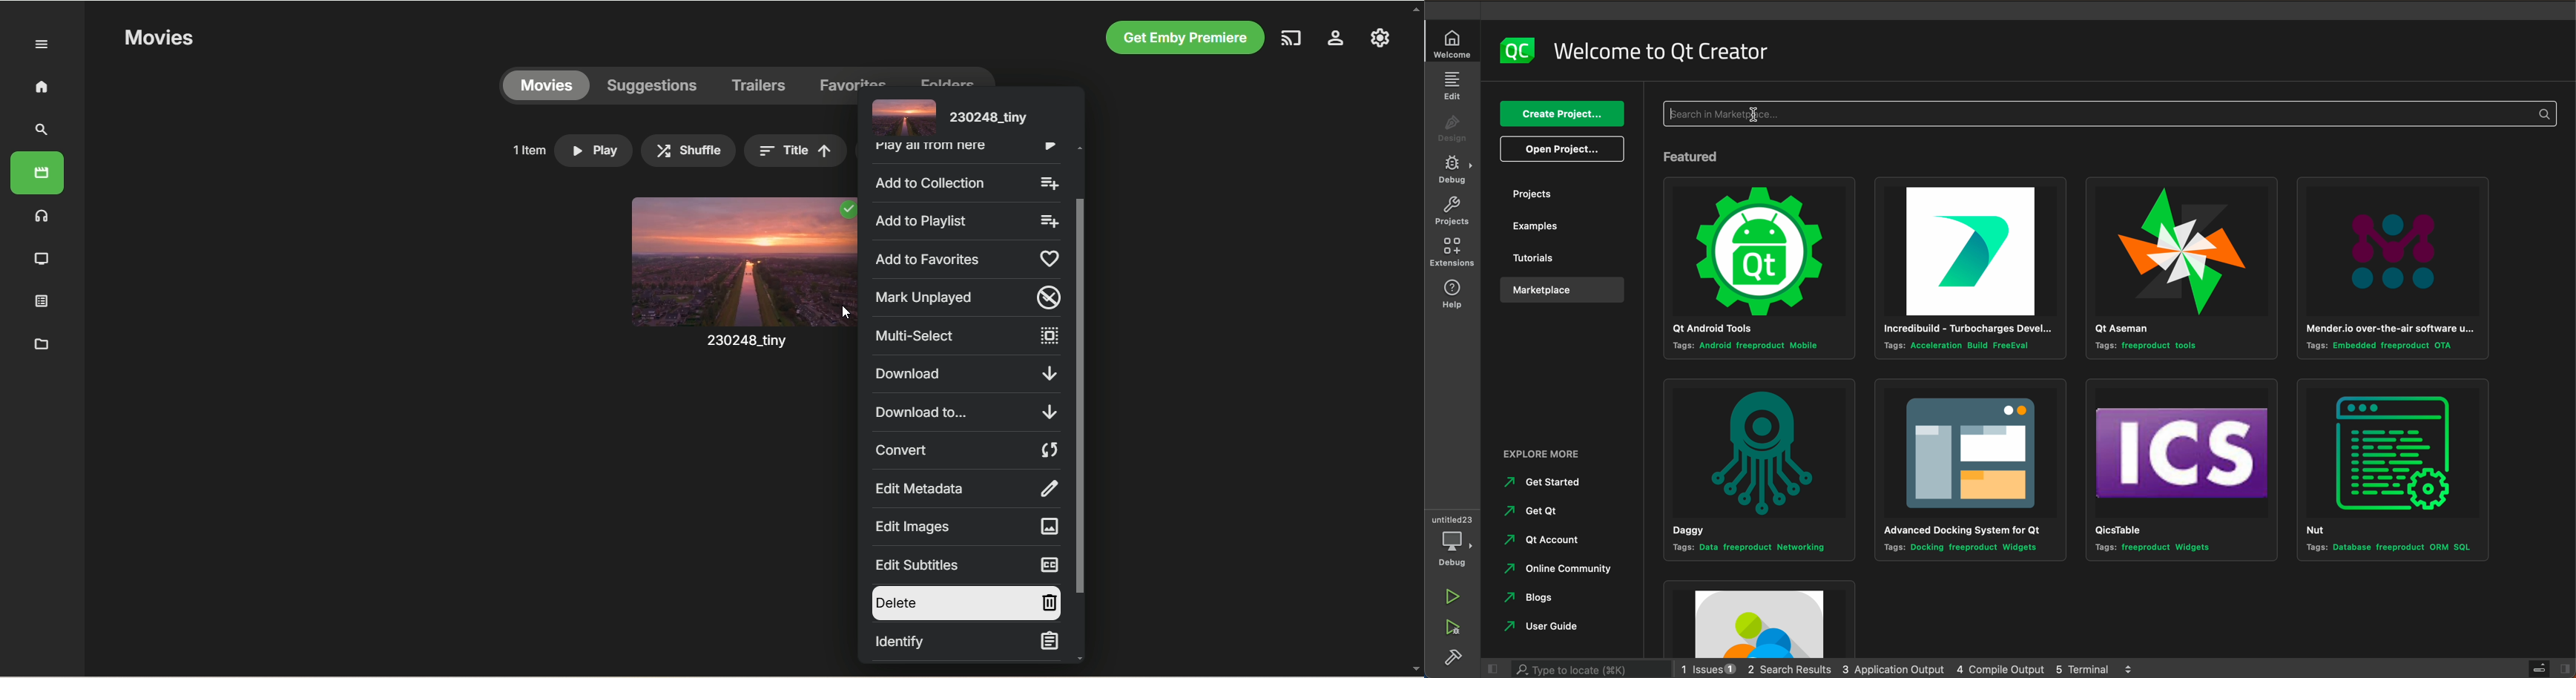 The height and width of the screenshot is (700, 2576). What do you see at coordinates (965, 182) in the screenshot?
I see `add to collection` at bounding box center [965, 182].